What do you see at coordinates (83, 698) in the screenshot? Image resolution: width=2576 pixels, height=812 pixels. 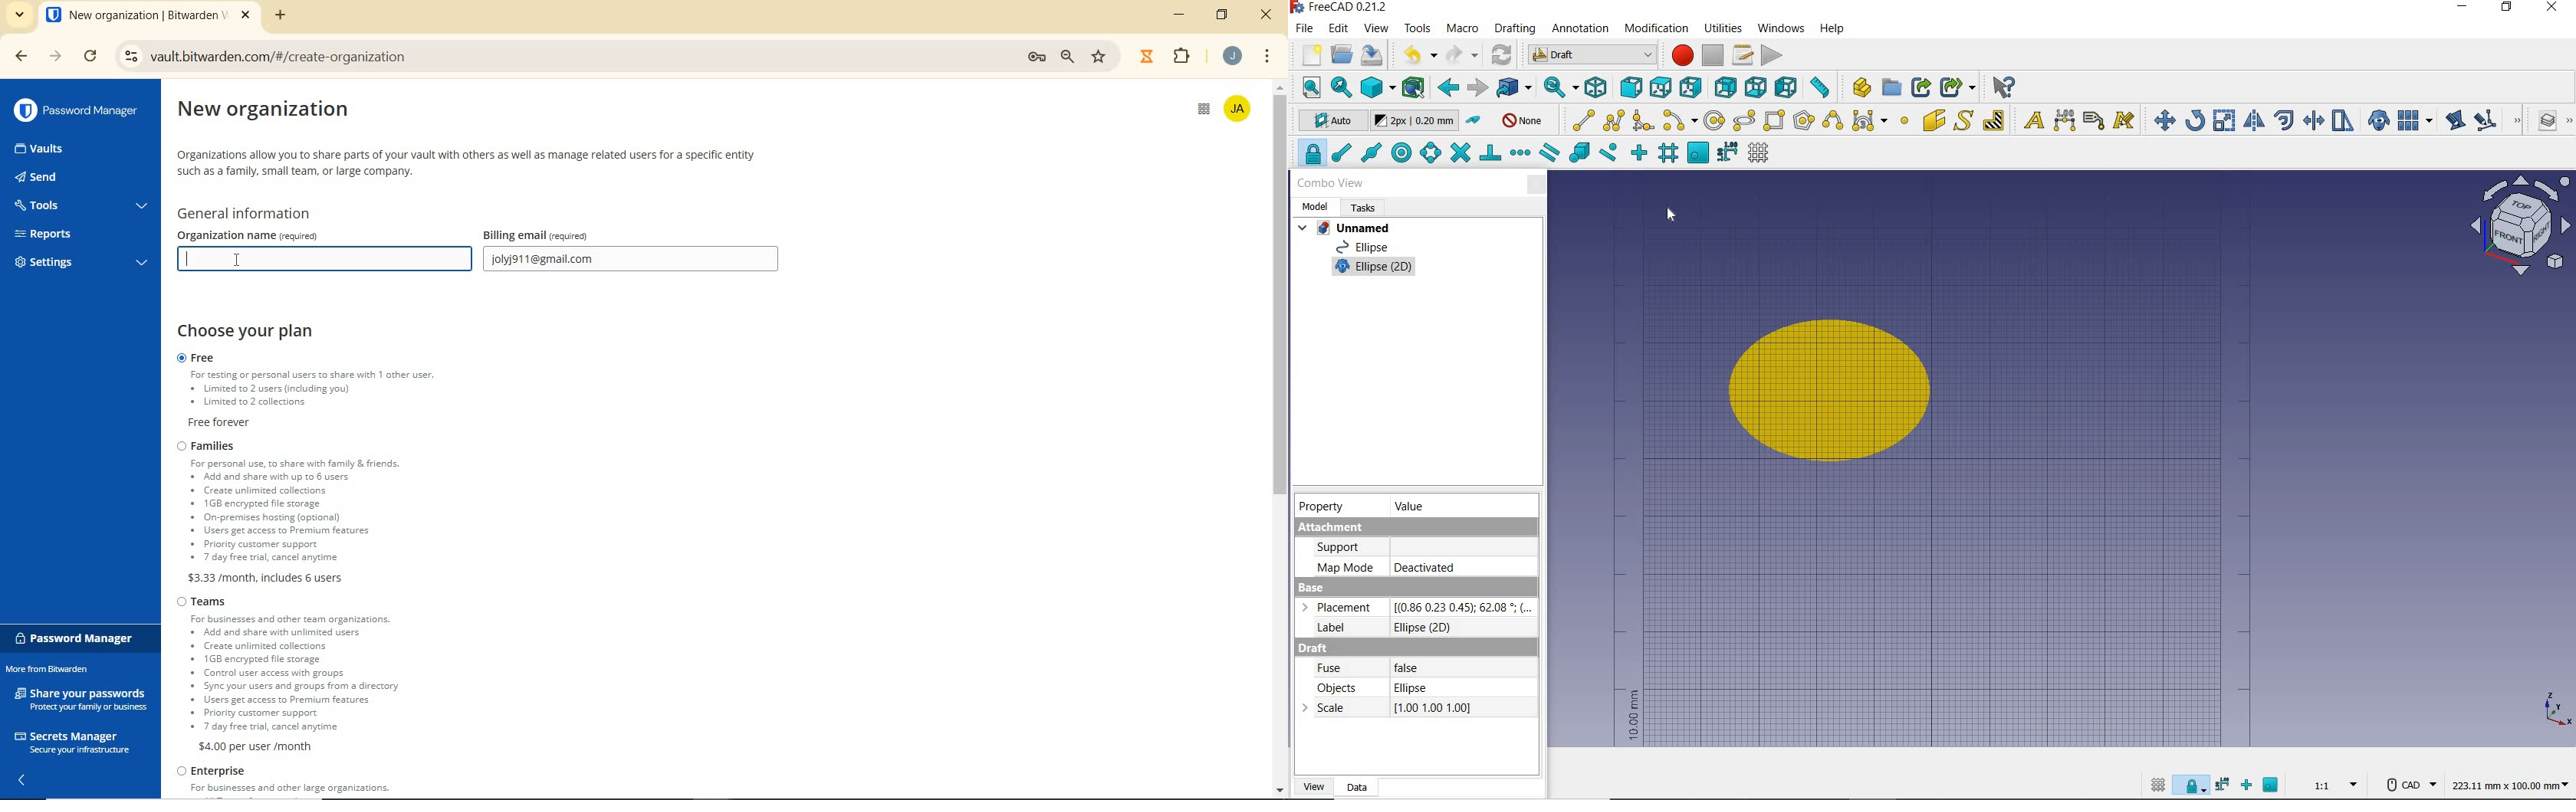 I see `share your passwords` at bounding box center [83, 698].